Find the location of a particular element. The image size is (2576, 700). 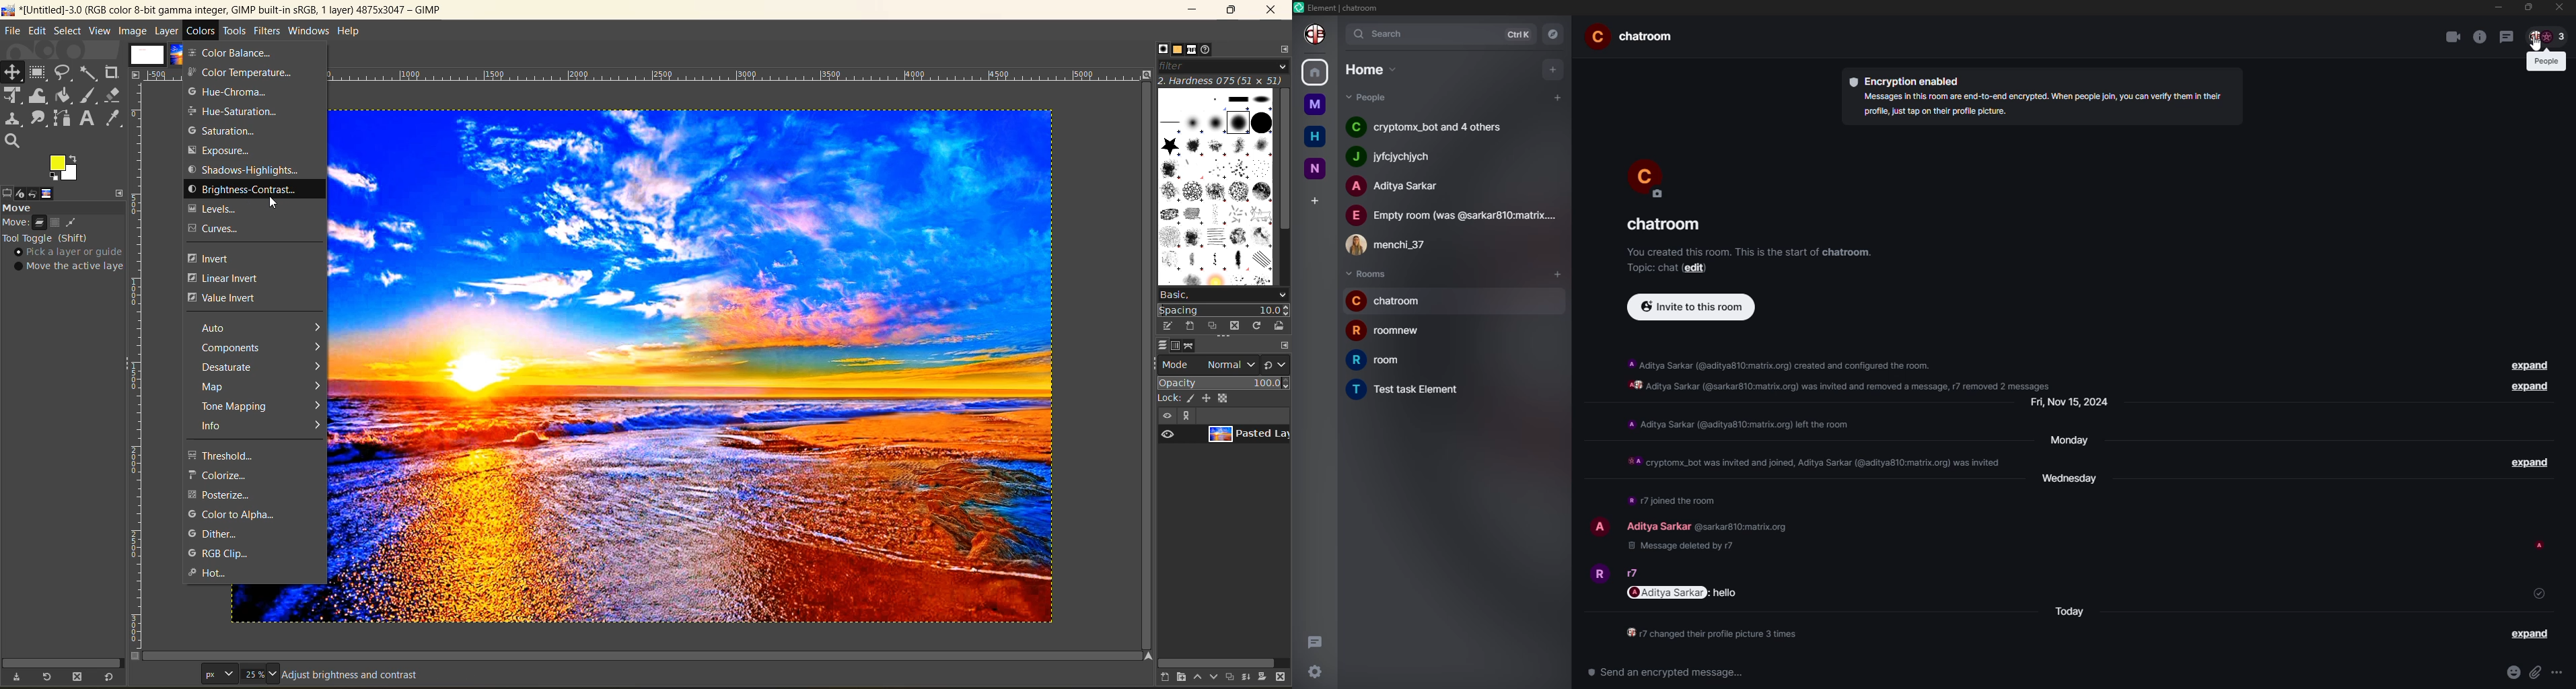

home is located at coordinates (1372, 69).